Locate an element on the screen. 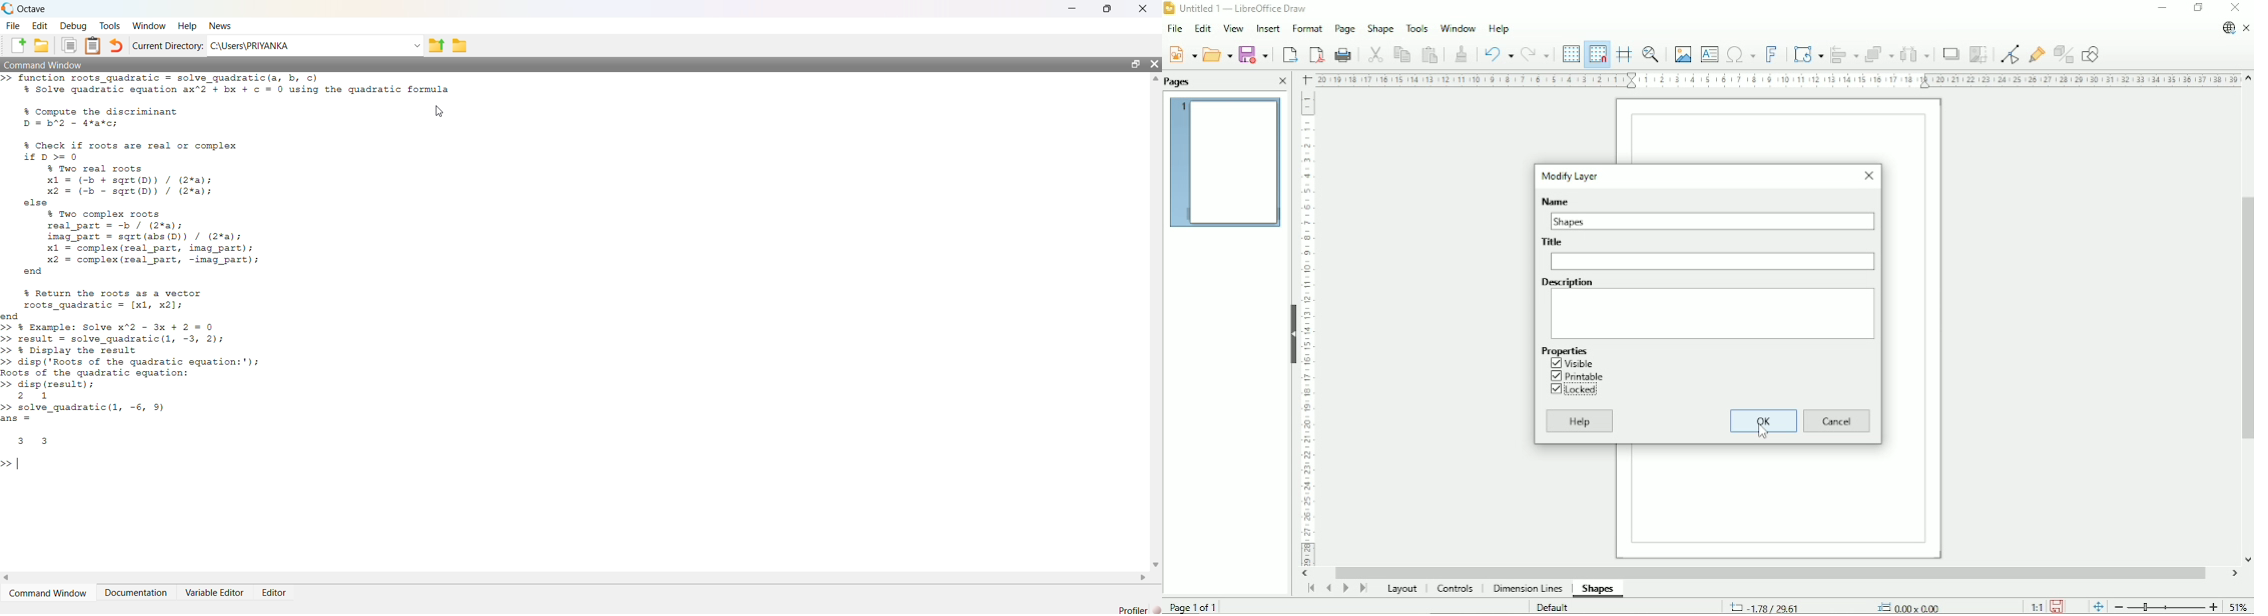  Save is located at coordinates (2057, 606).